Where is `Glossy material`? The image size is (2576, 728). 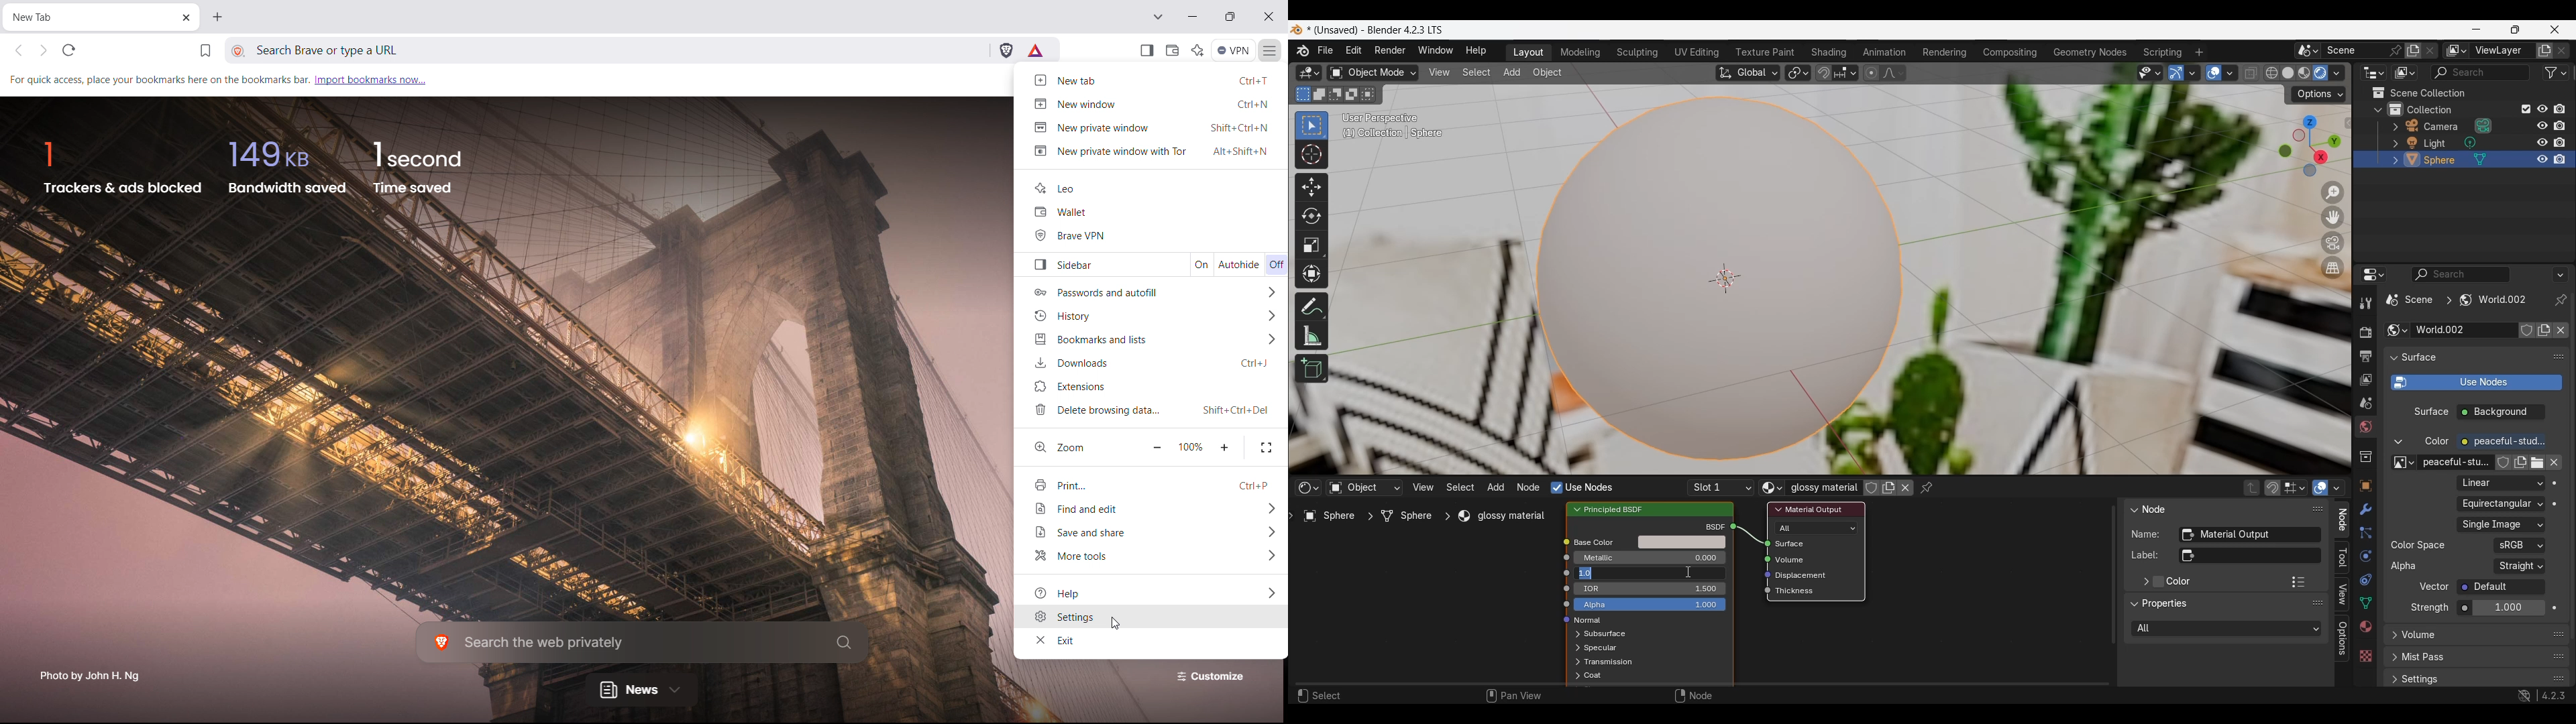
Glossy material is located at coordinates (1823, 487).